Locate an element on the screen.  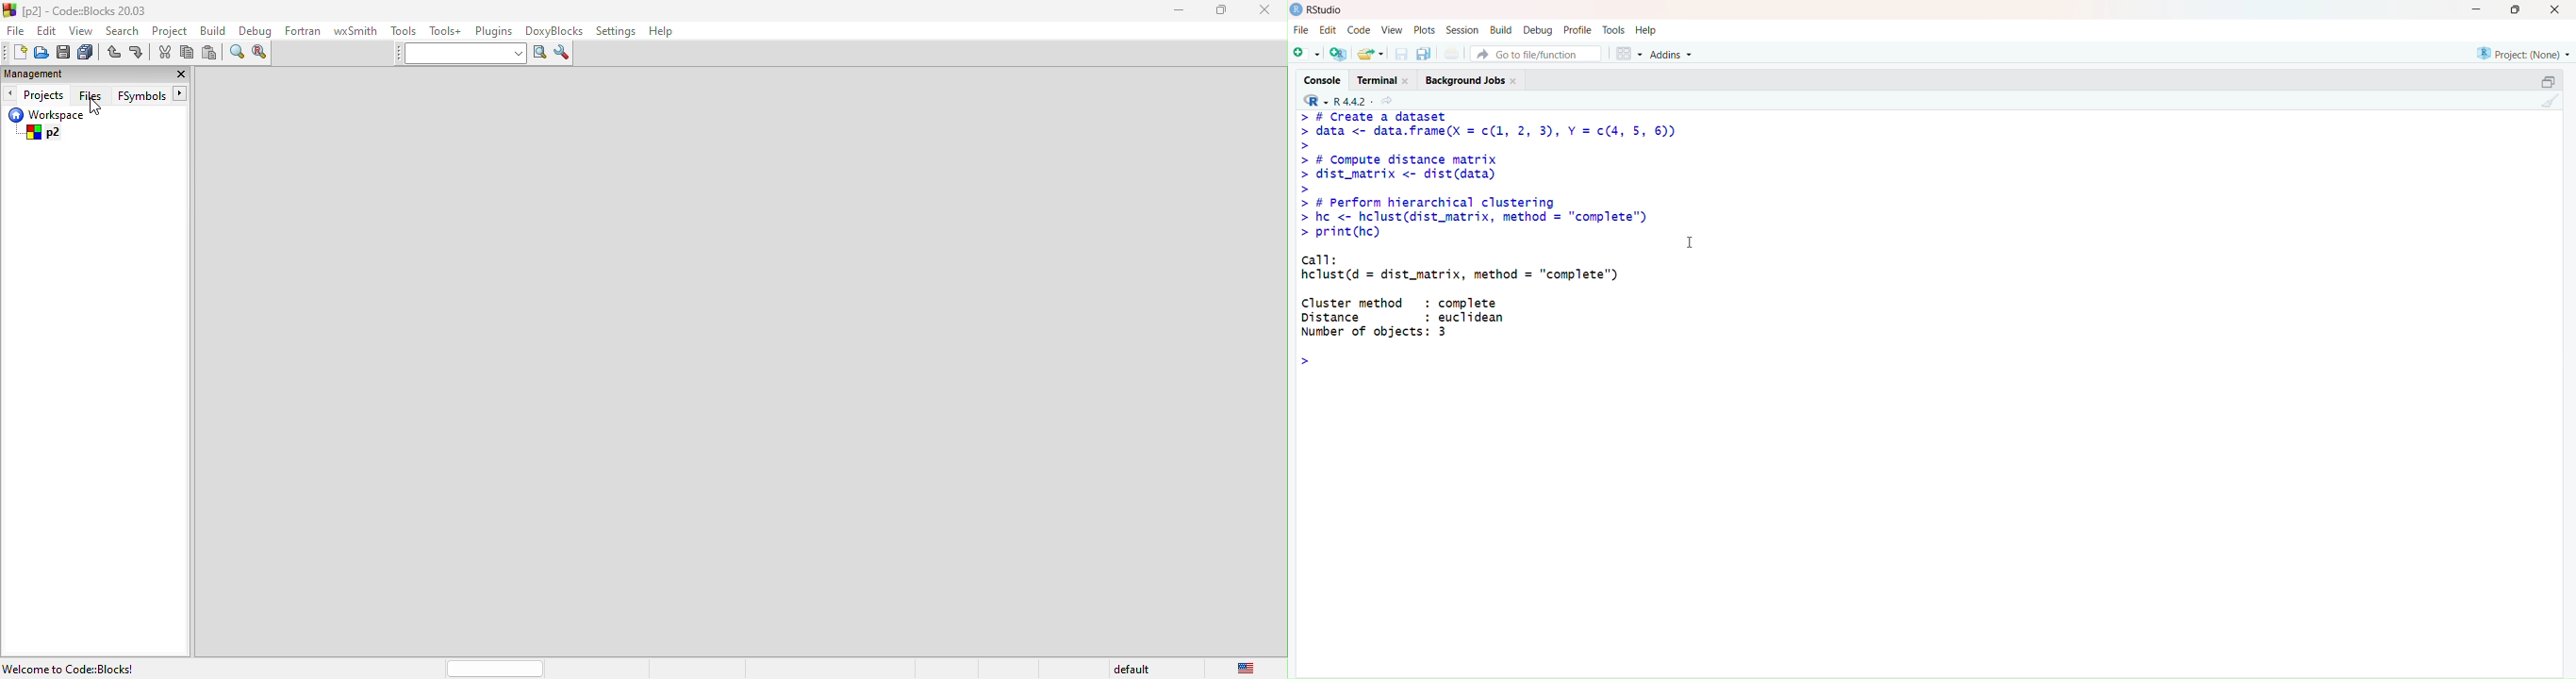
maximize is located at coordinates (1222, 12).